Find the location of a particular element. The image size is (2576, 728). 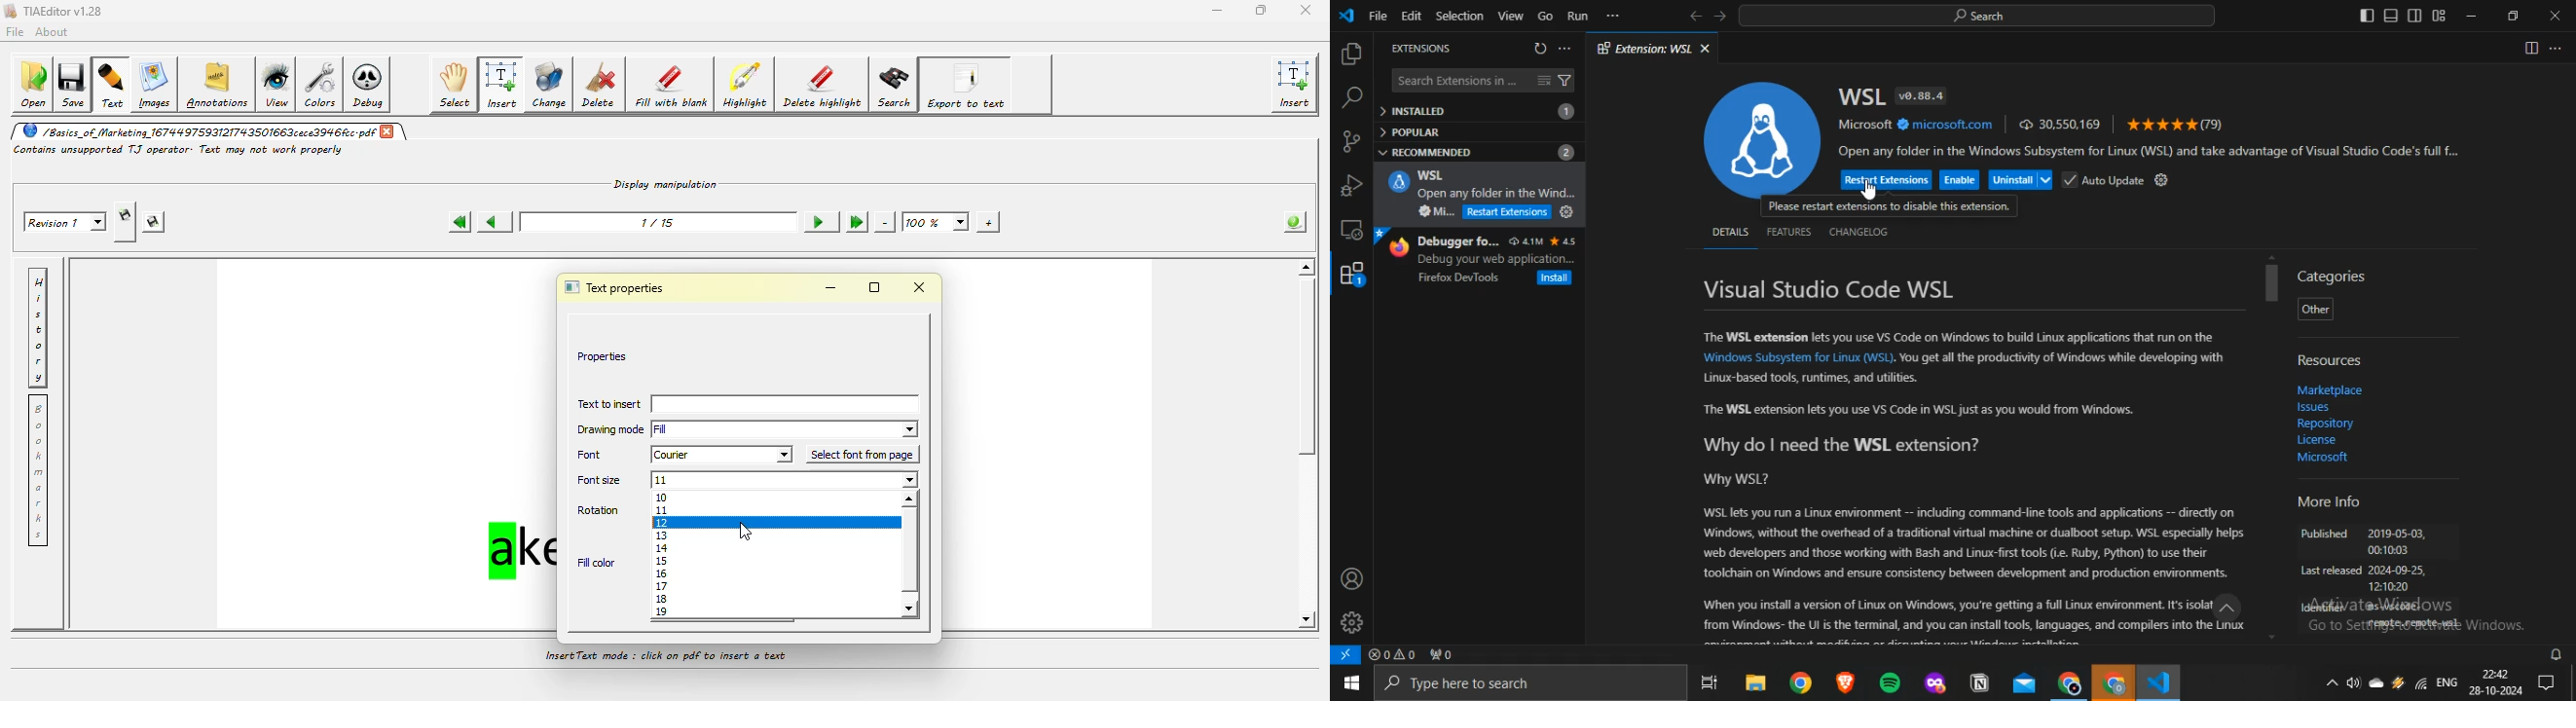

VScode is located at coordinates (2157, 682).